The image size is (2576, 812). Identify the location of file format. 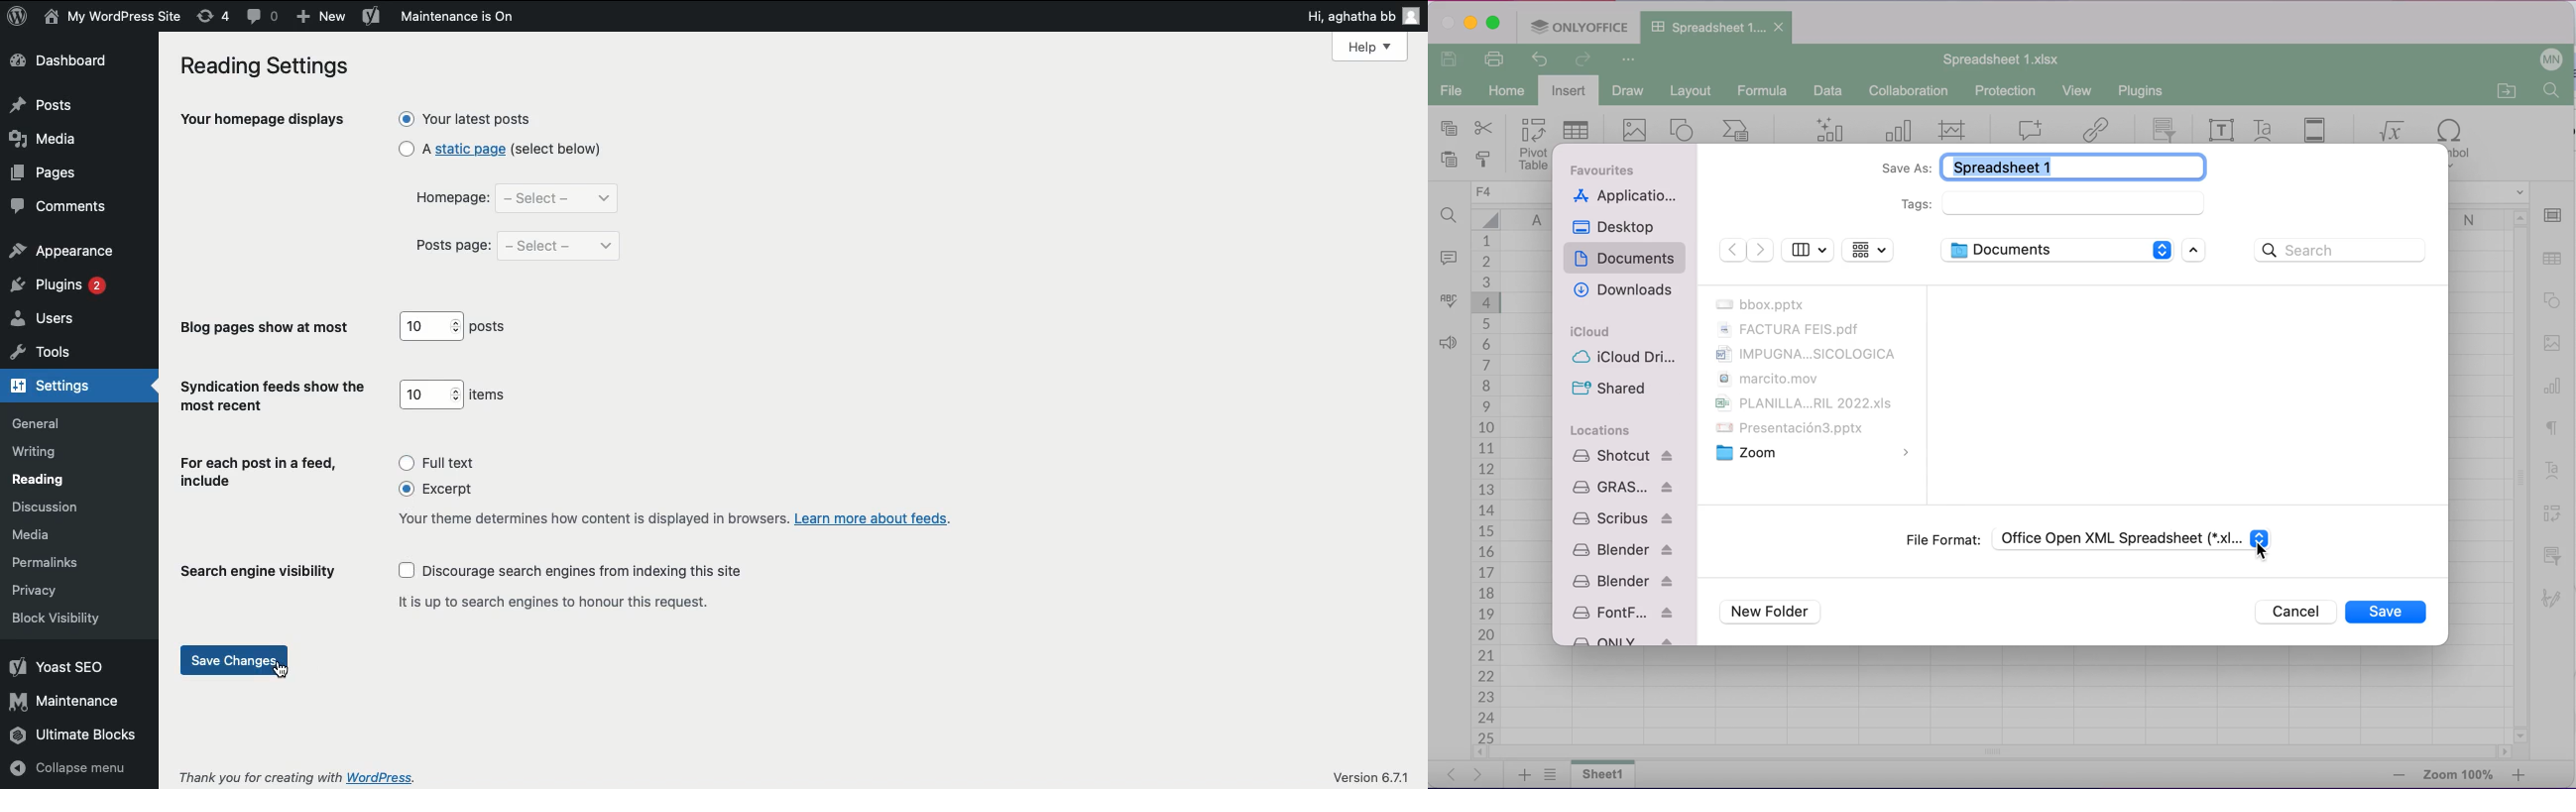
(1942, 540).